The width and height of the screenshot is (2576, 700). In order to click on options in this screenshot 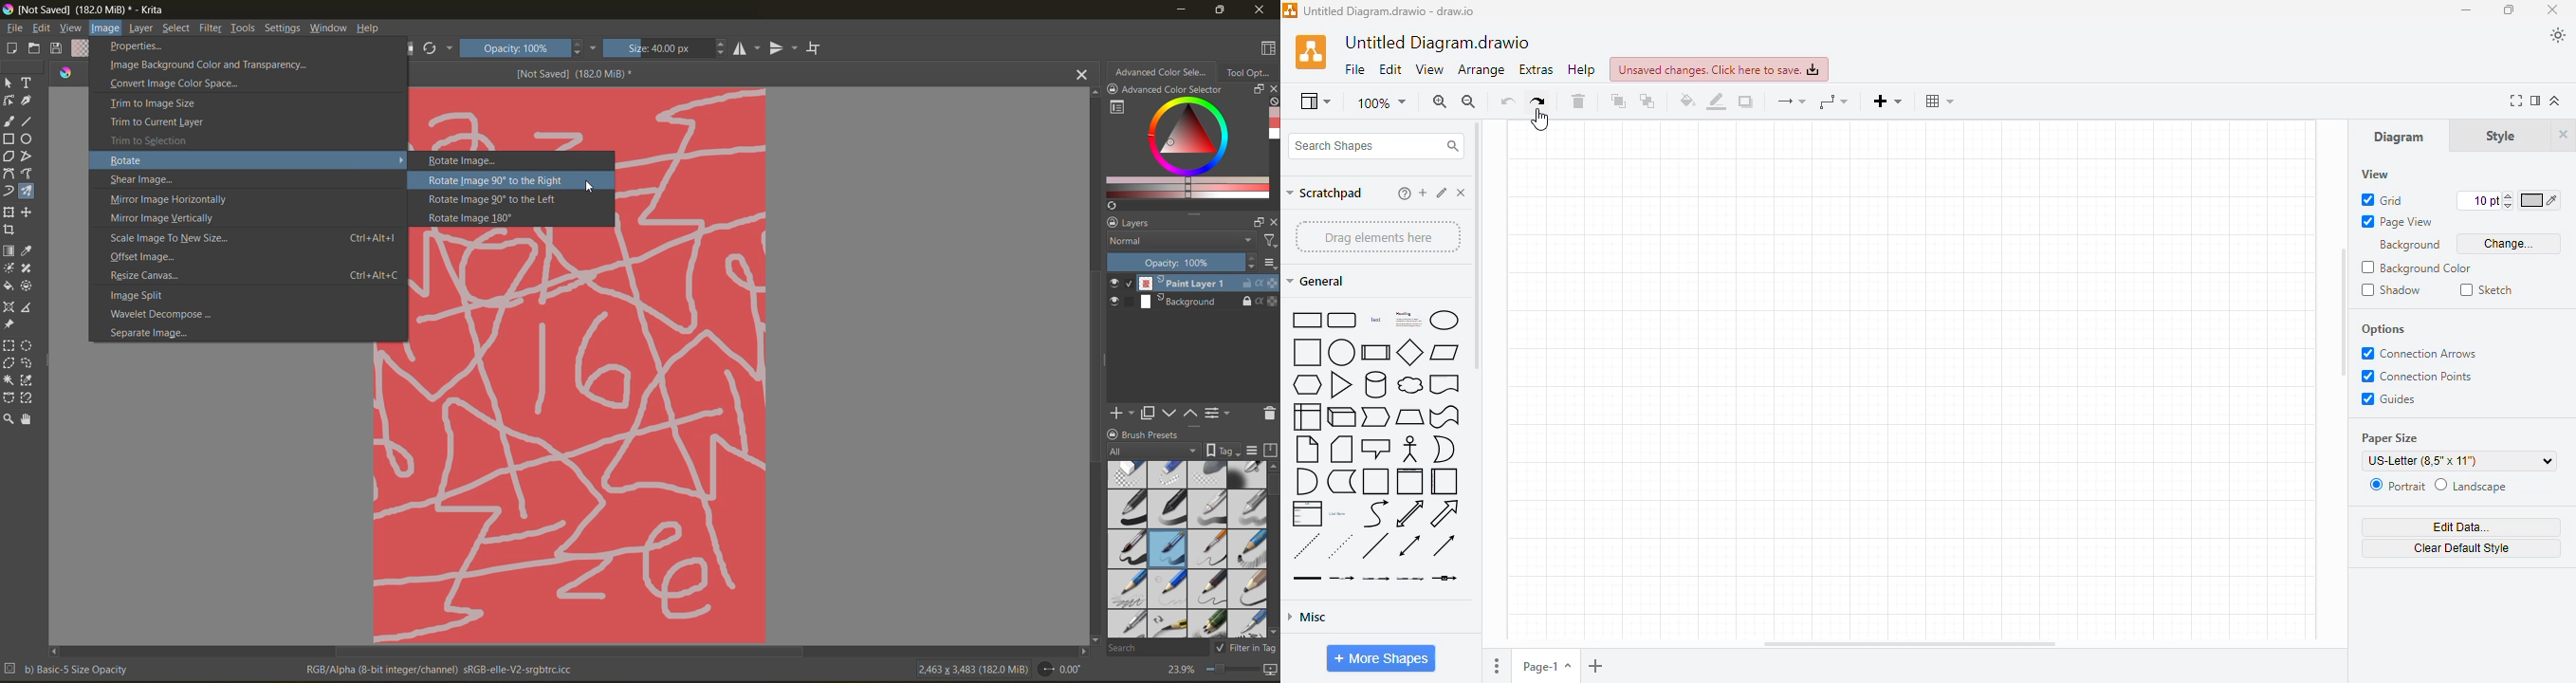, I will do `click(2385, 329)`.